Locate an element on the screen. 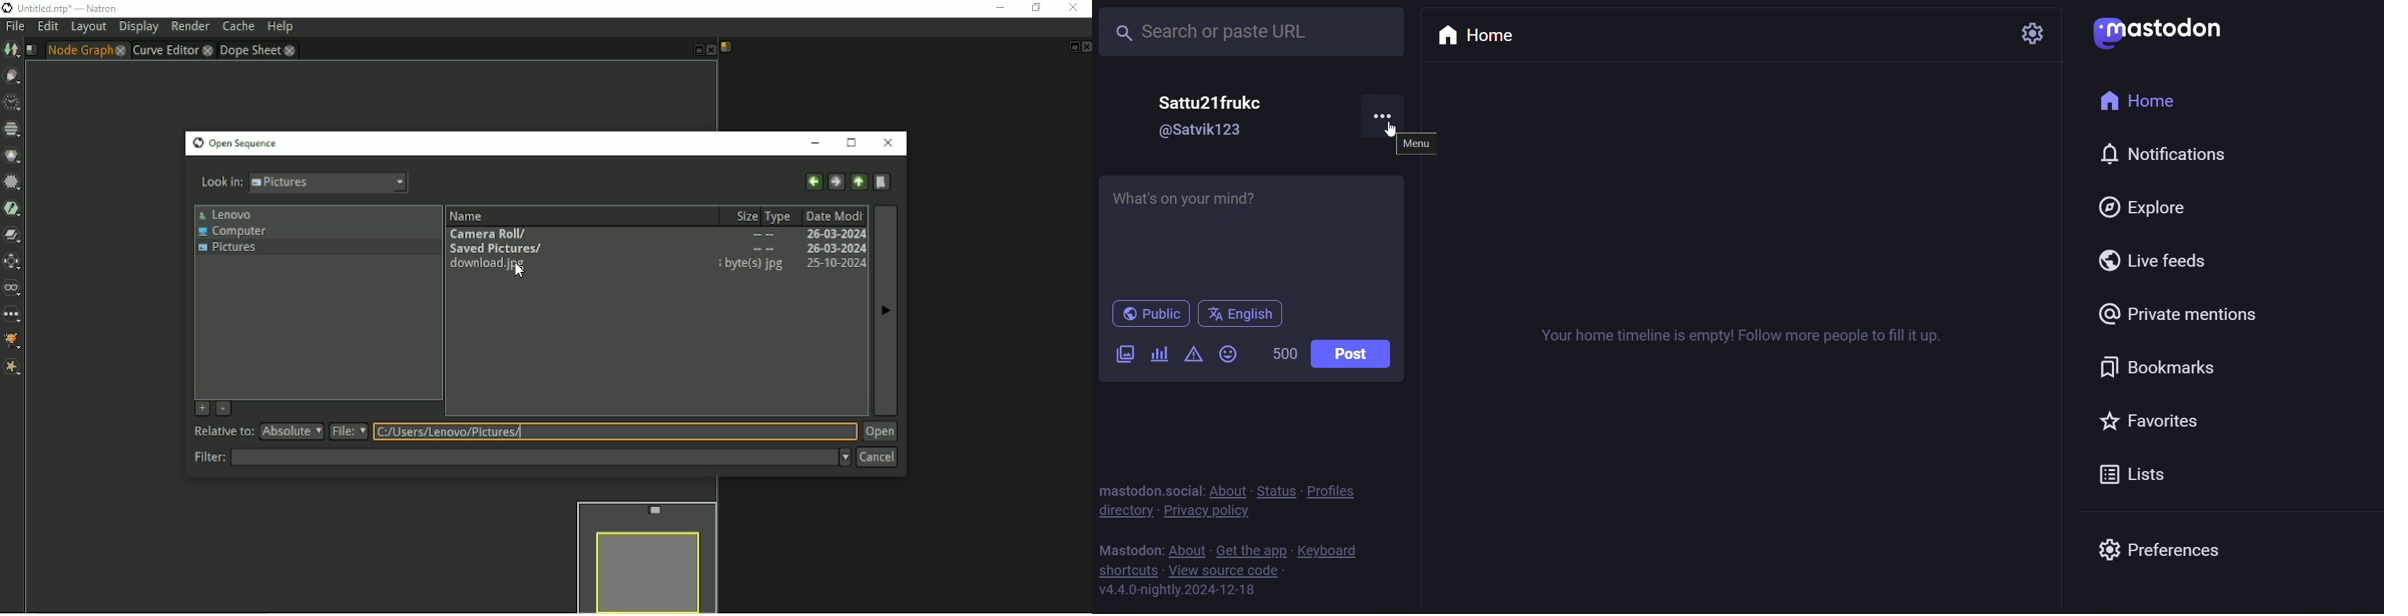 The width and height of the screenshot is (2408, 616). public post is located at coordinates (1147, 312).